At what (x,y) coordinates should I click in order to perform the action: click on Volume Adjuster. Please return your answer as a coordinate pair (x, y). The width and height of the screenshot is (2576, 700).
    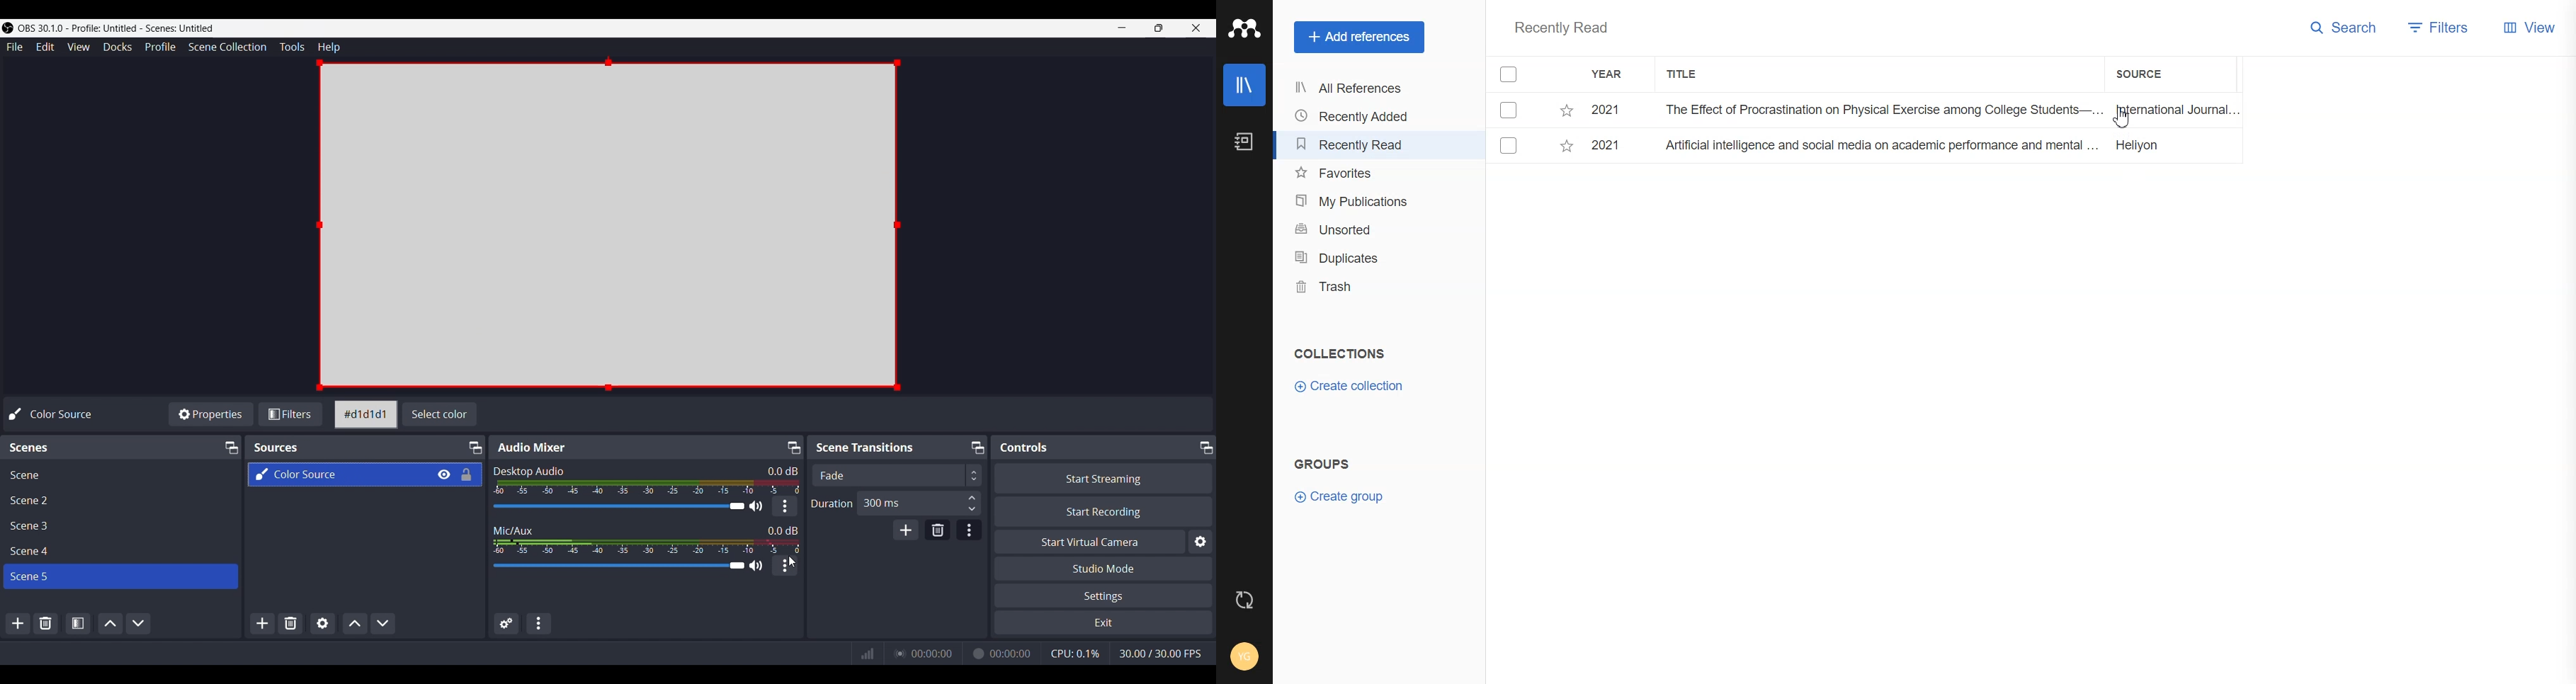
    Looking at the image, I should click on (627, 505).